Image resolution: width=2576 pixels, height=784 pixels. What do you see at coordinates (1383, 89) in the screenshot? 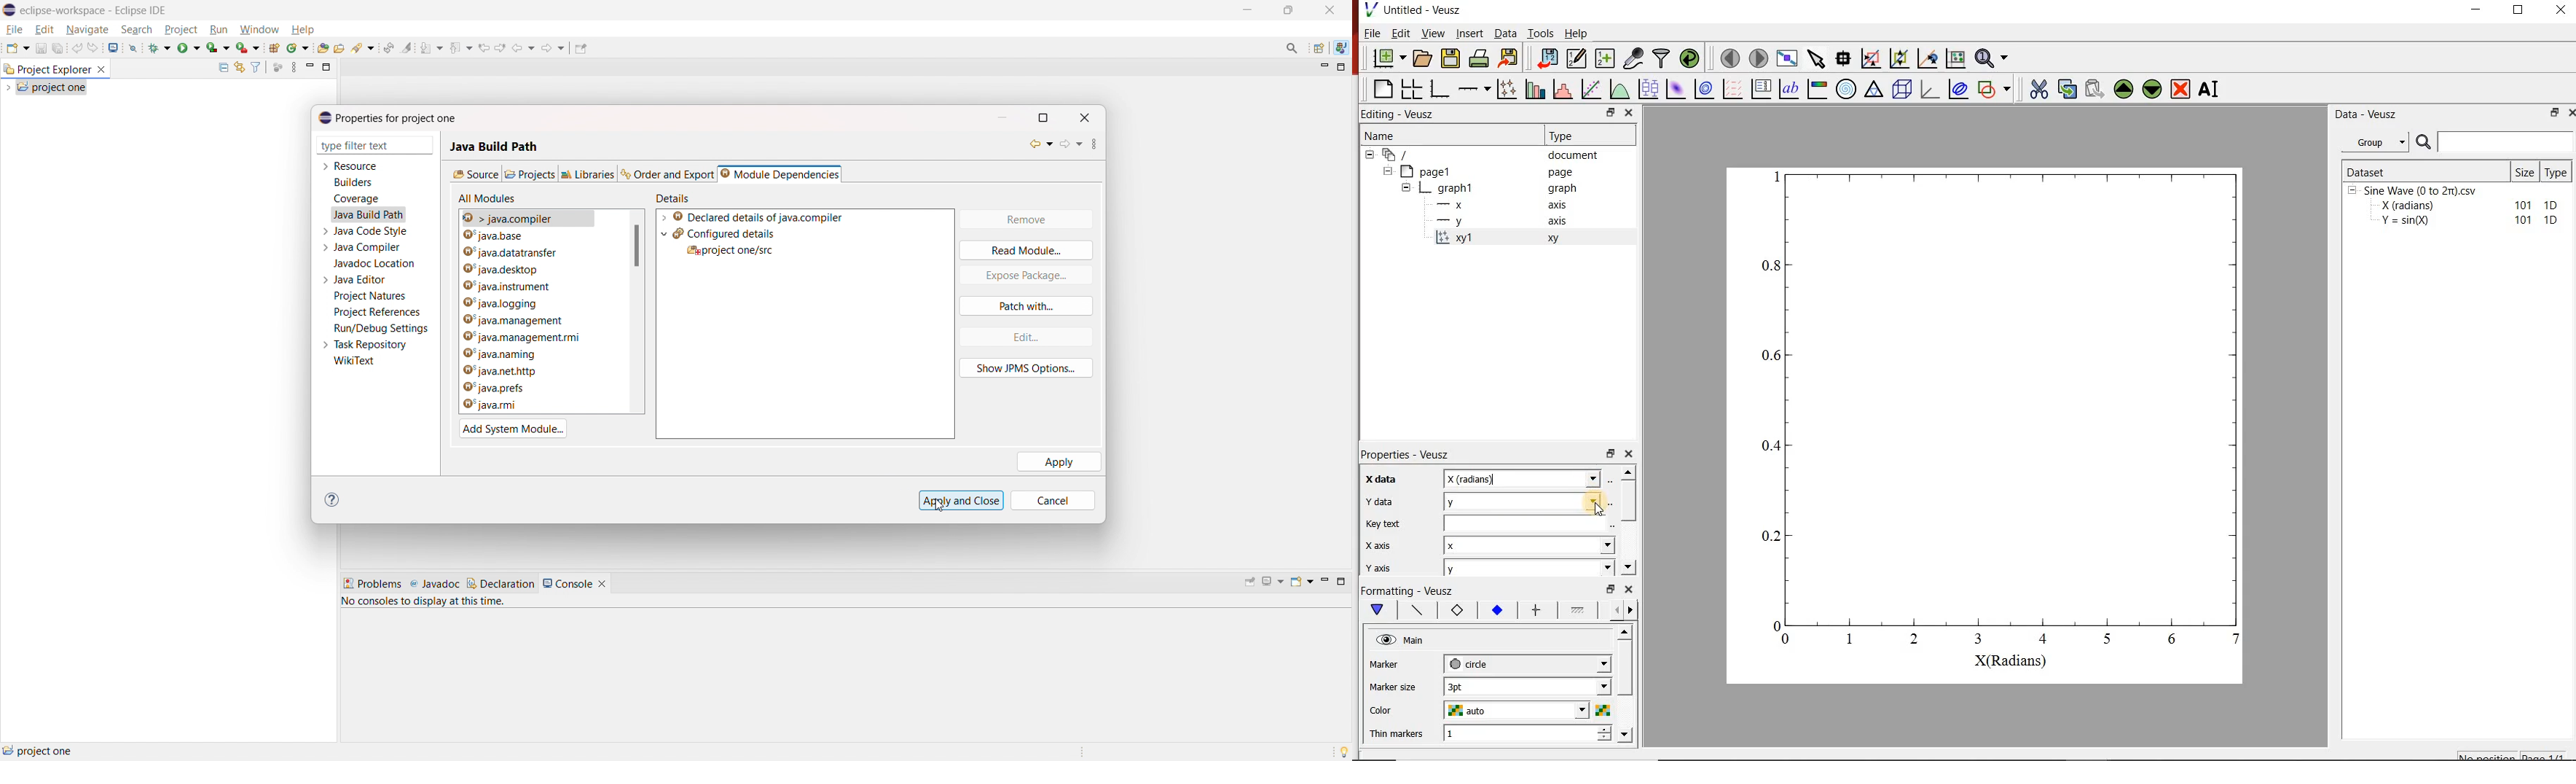
I see `Blank page` at bounding box center [1383, 89].